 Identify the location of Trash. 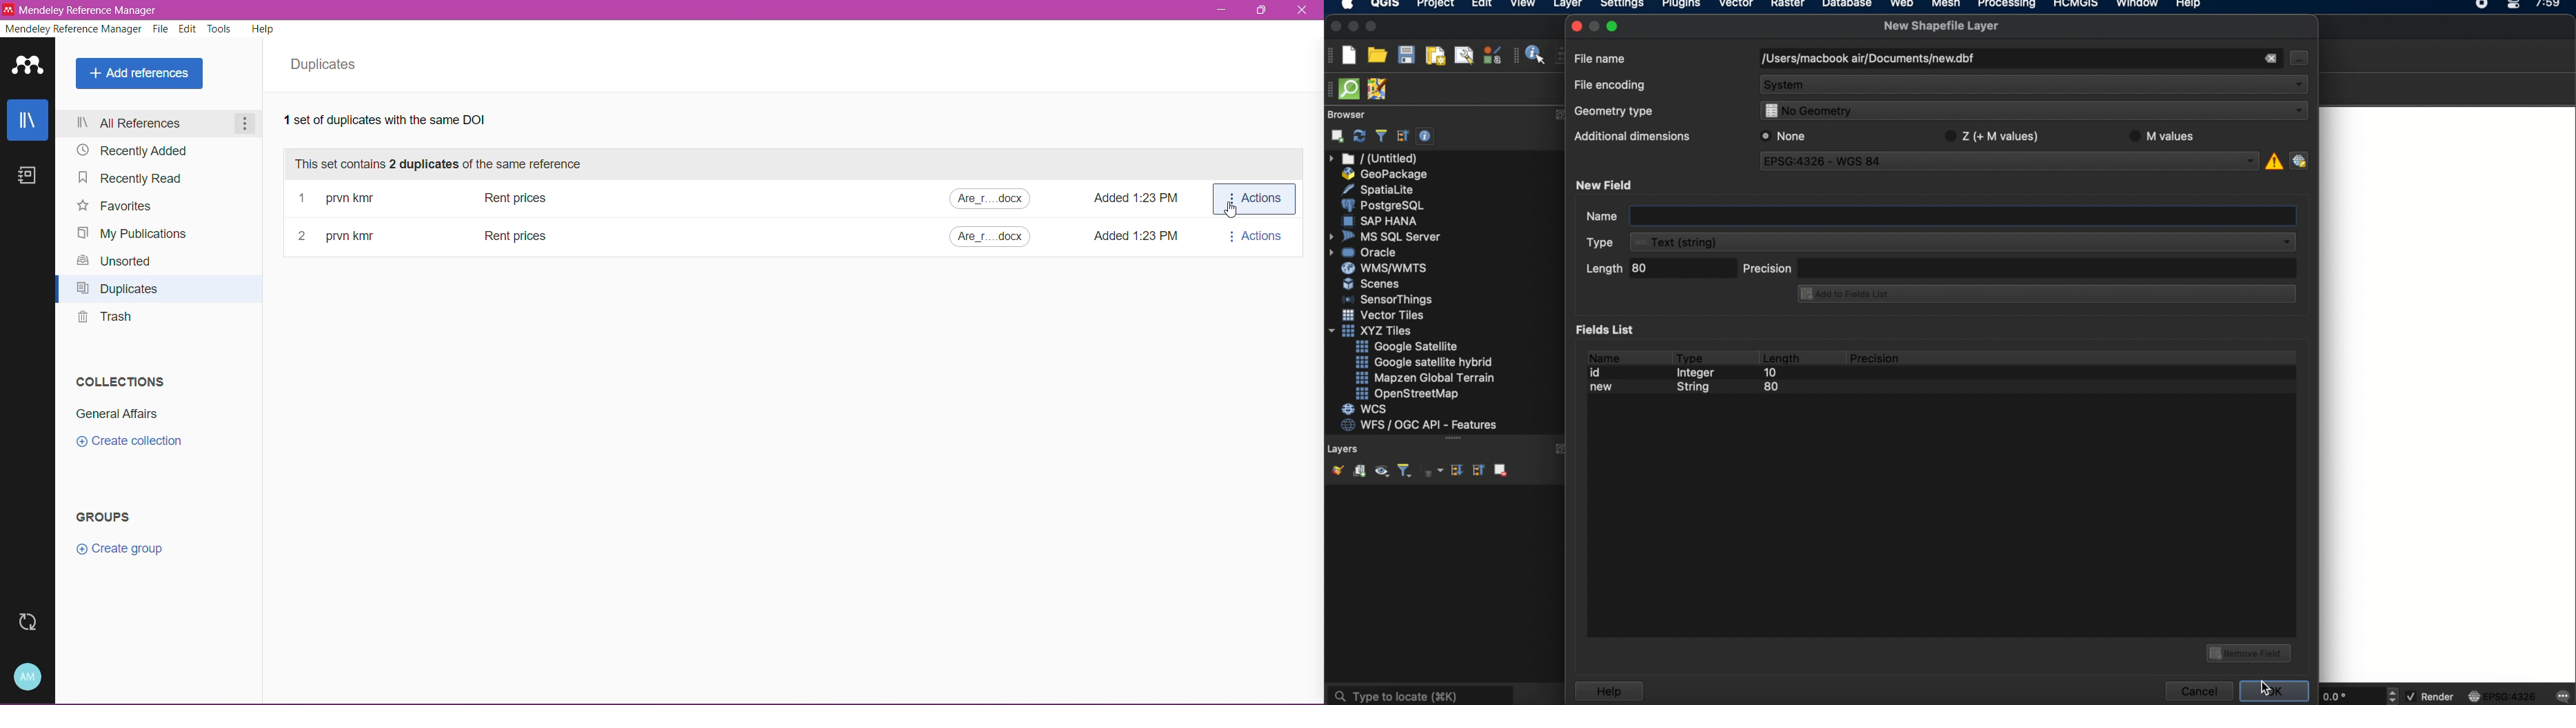
(104, 320).